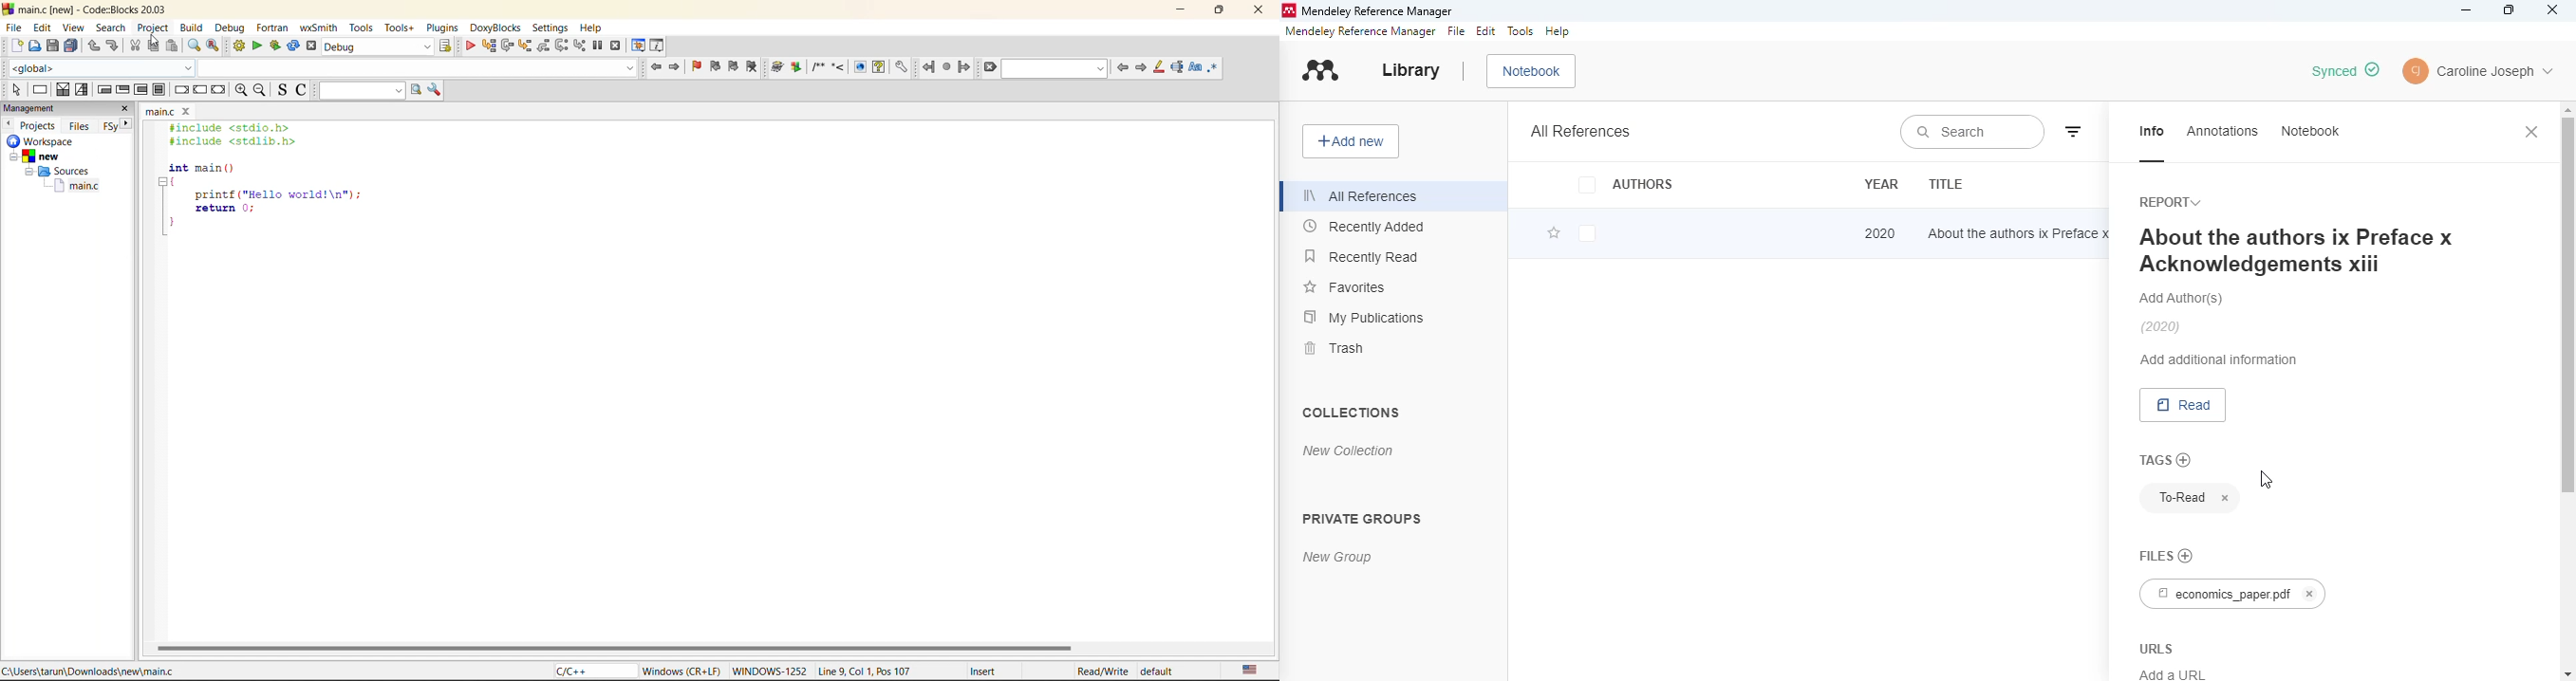 This screenshot has width=2576, height=700. What do you see at coordinates (1360, 256) in the screenshot?
I see `recently read` at bounding box center [1360, 256].